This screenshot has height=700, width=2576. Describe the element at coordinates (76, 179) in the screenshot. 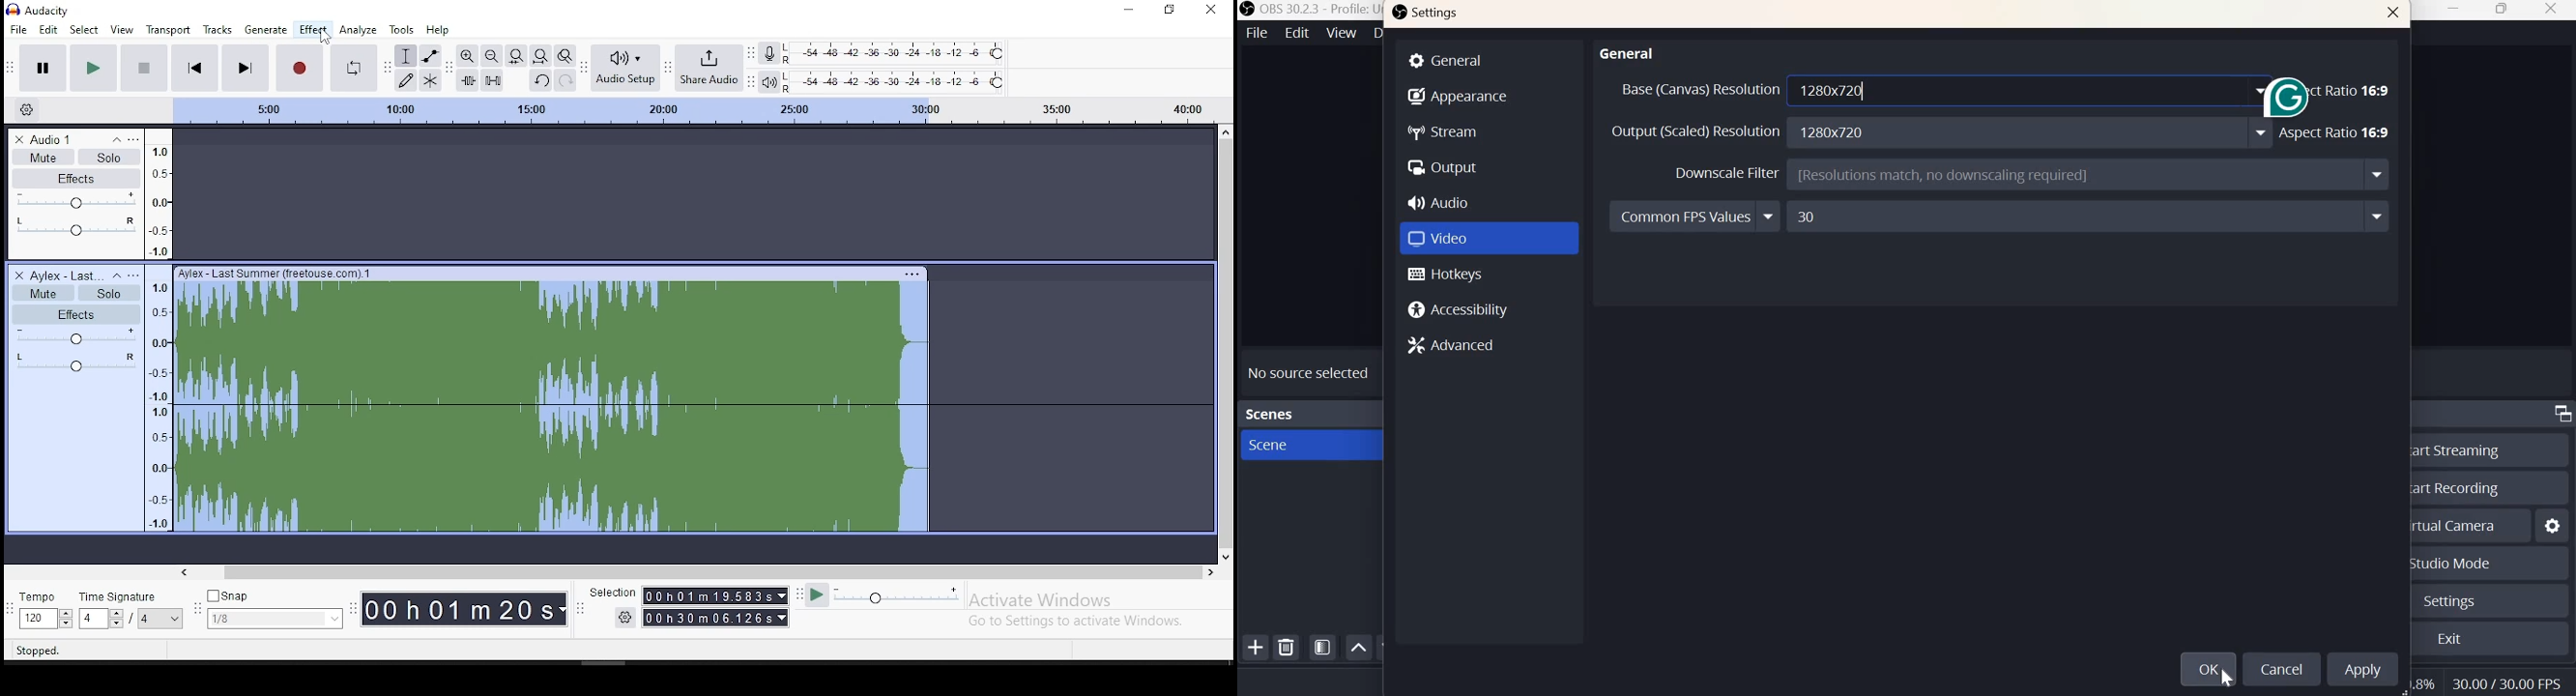

I see `effects` at that location.